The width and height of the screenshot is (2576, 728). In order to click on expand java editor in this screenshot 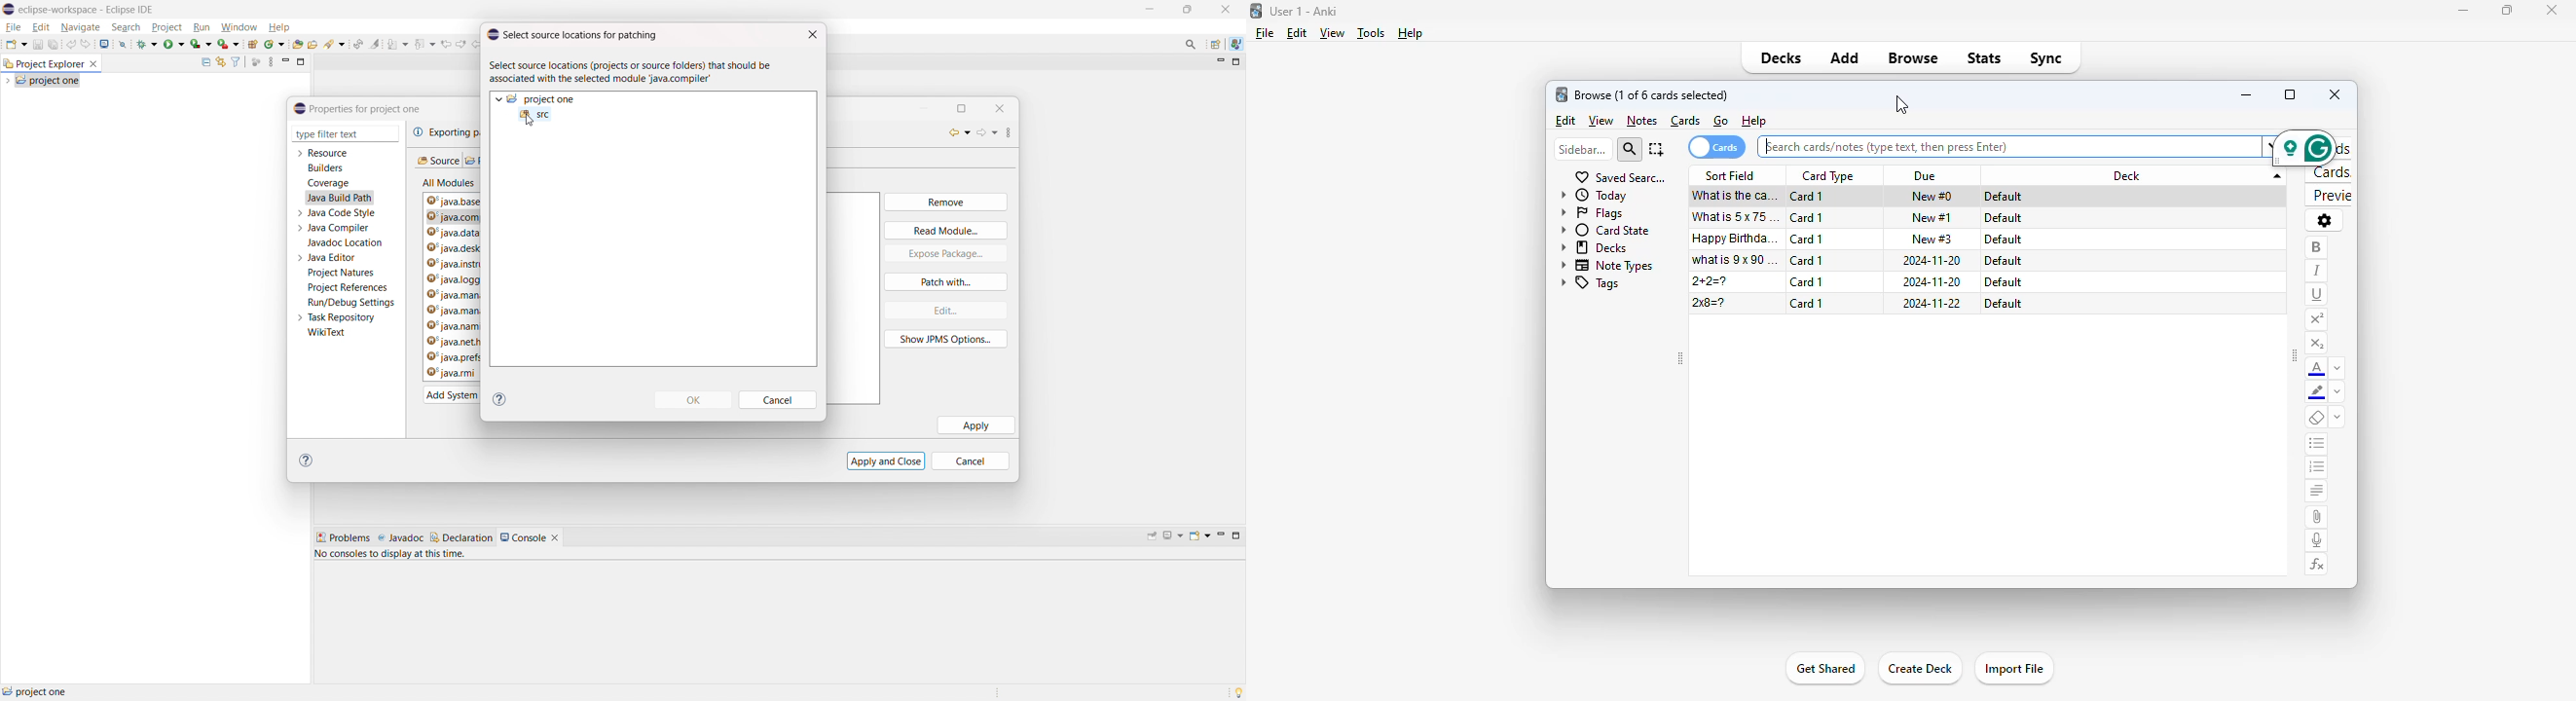, I will do `click(300, 258)`.